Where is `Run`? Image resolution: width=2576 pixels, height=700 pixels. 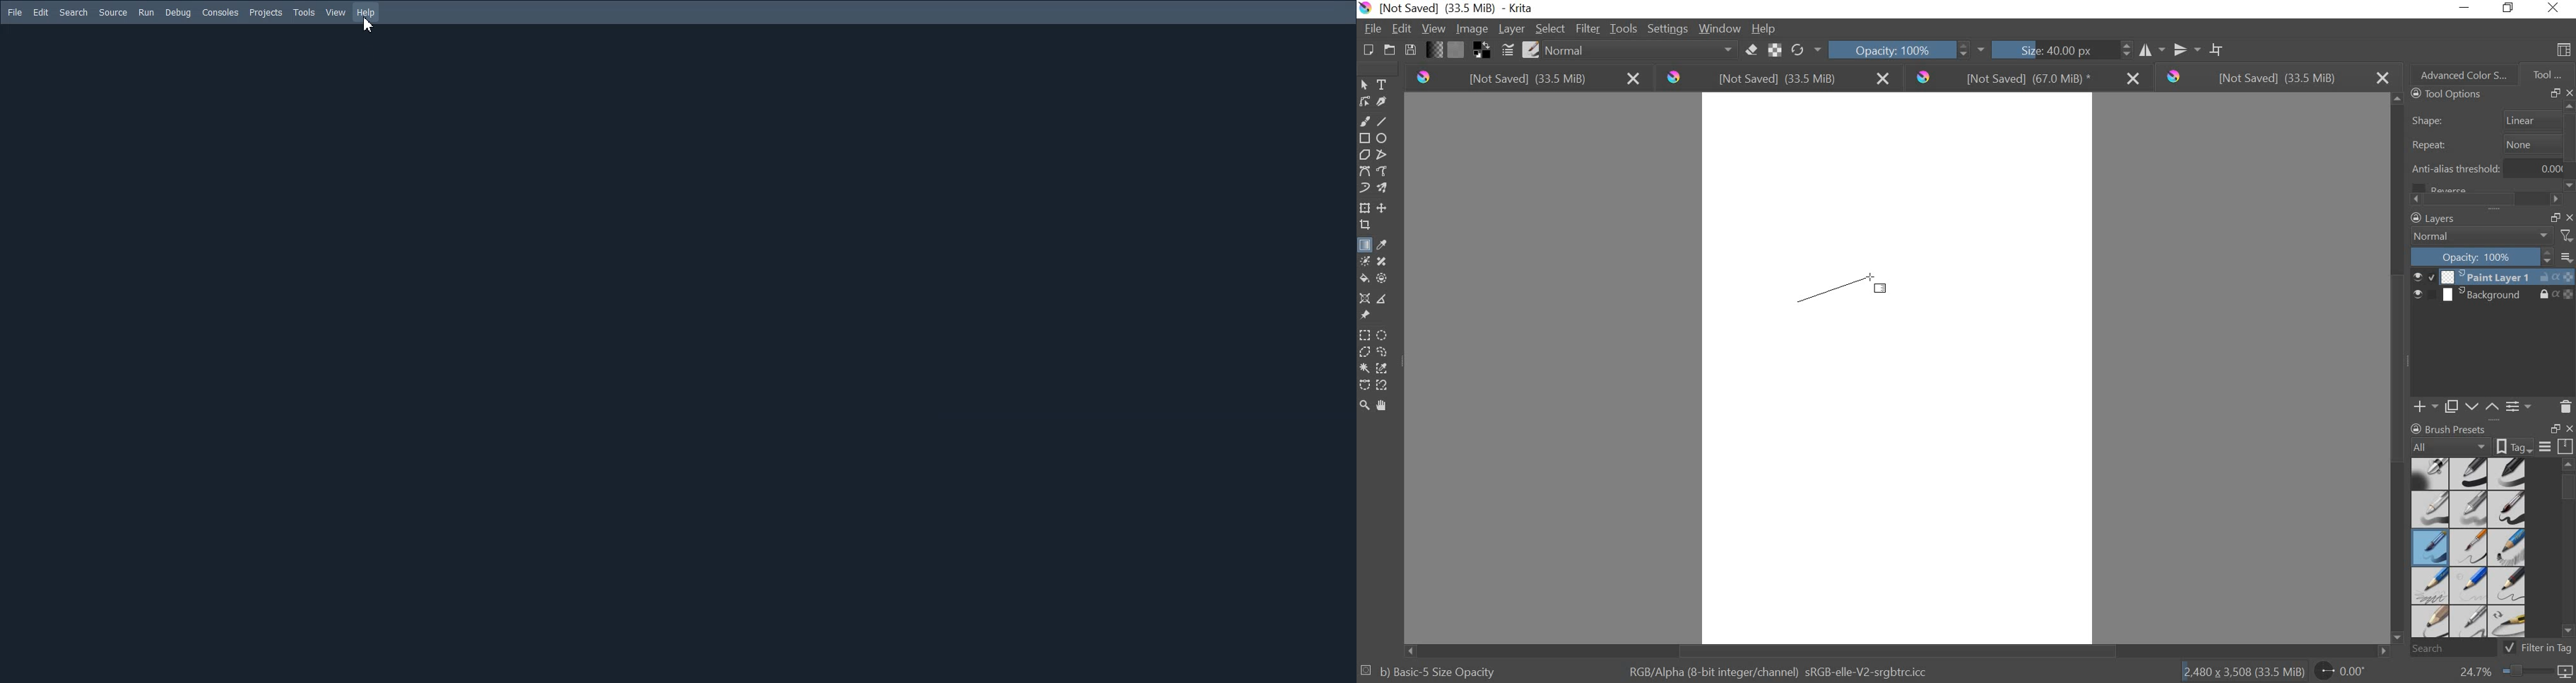
Run is located at coordinates (146, 13).